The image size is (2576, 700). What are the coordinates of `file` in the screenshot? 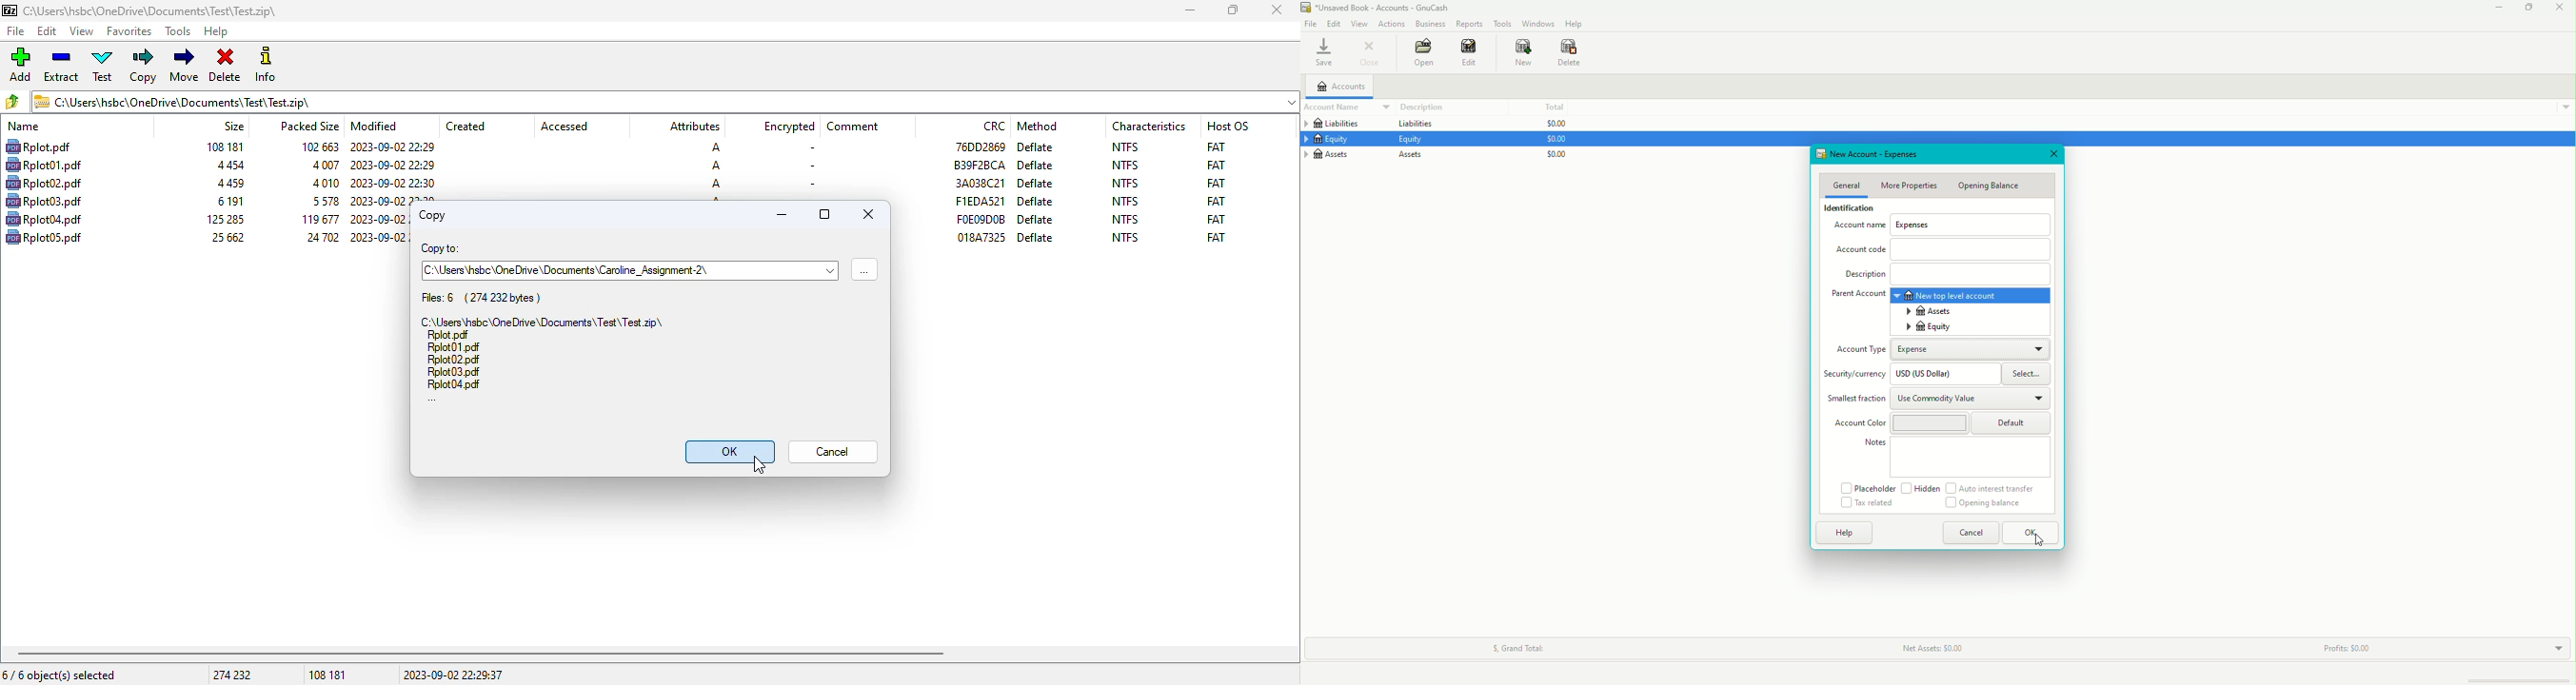 It's located at (44, 201).